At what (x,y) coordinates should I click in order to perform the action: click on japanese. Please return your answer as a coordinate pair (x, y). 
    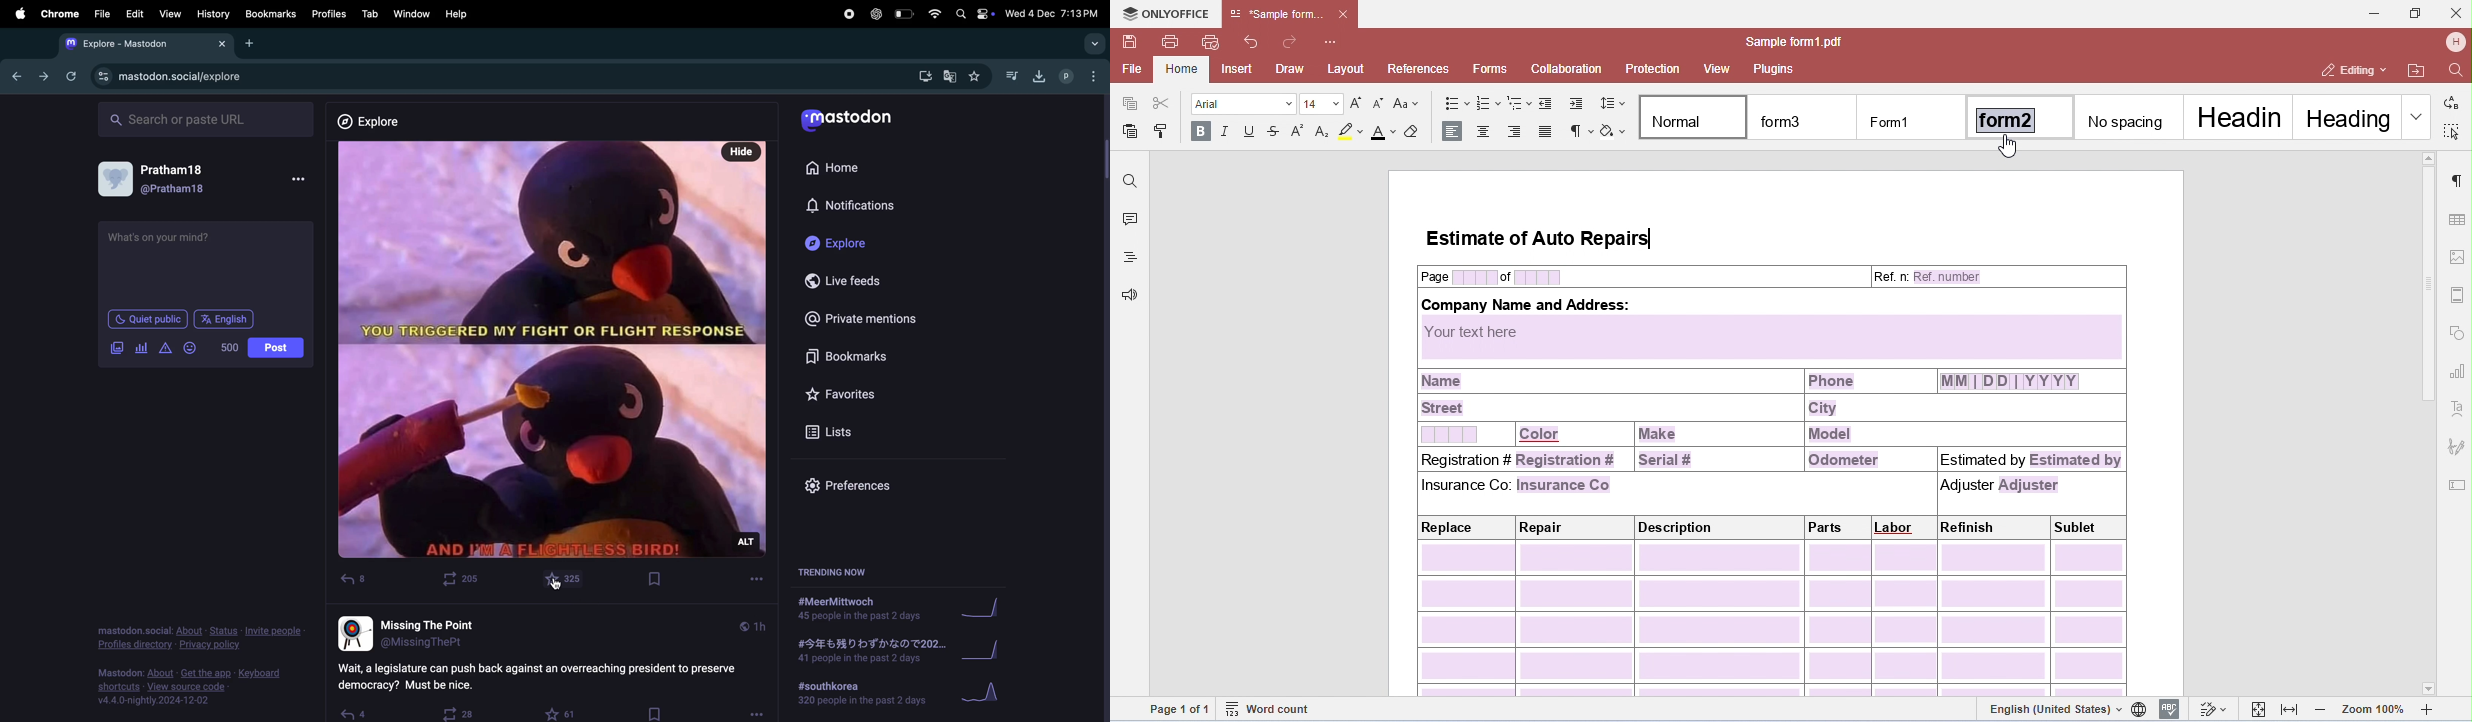
    Looking at the image, I should click on (868, 649).